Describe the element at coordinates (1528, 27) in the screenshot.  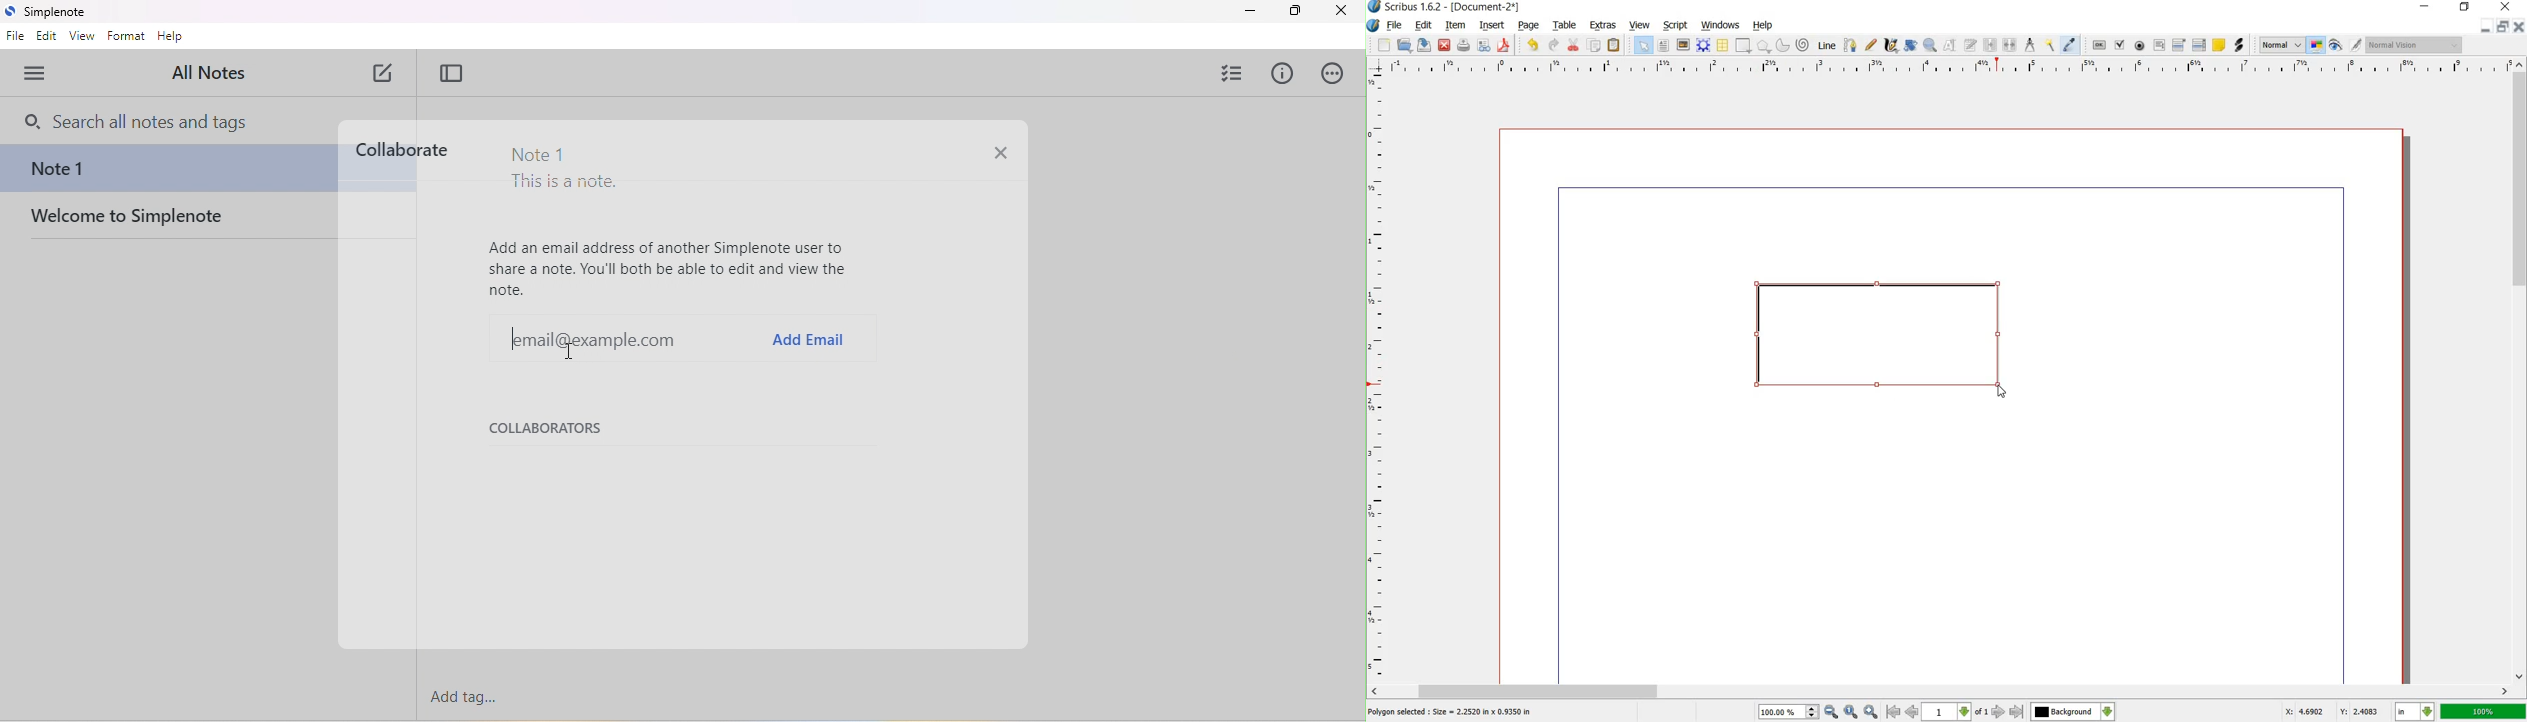
I see `PAGE` at that location.